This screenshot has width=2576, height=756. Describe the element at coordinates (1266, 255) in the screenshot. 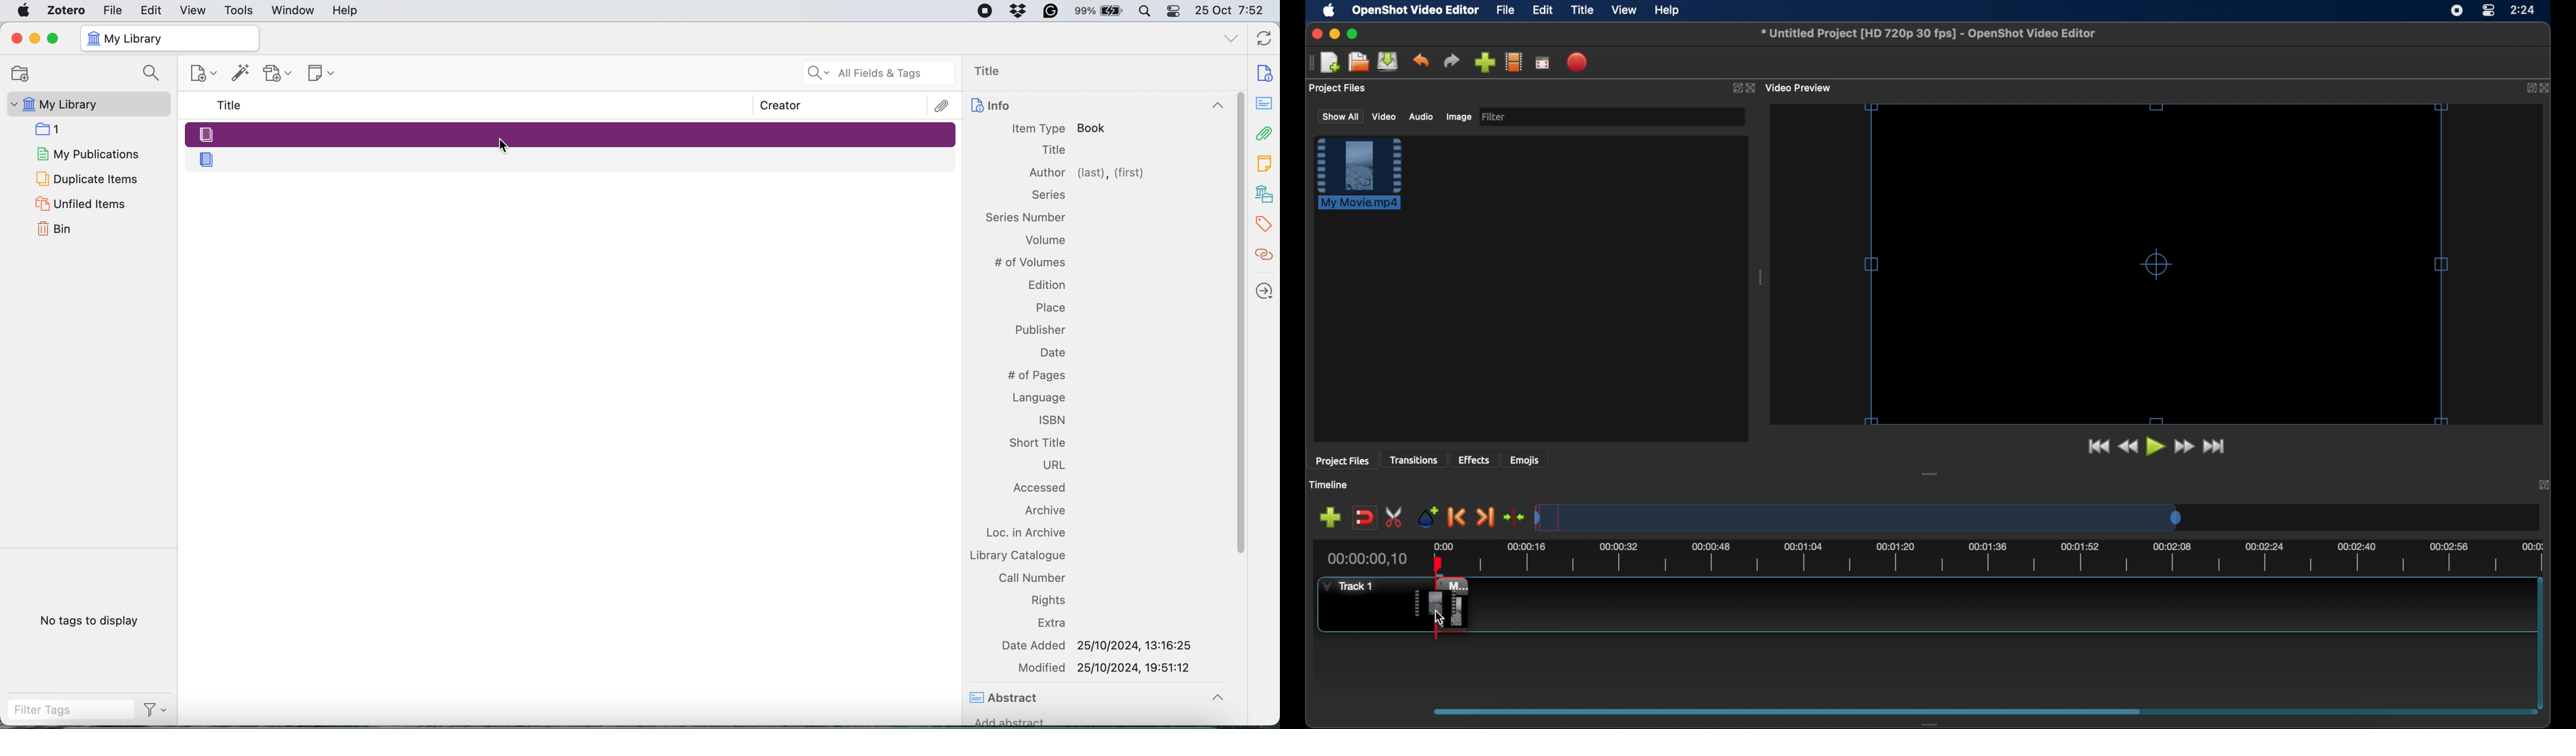

I see `Citations` at that location.